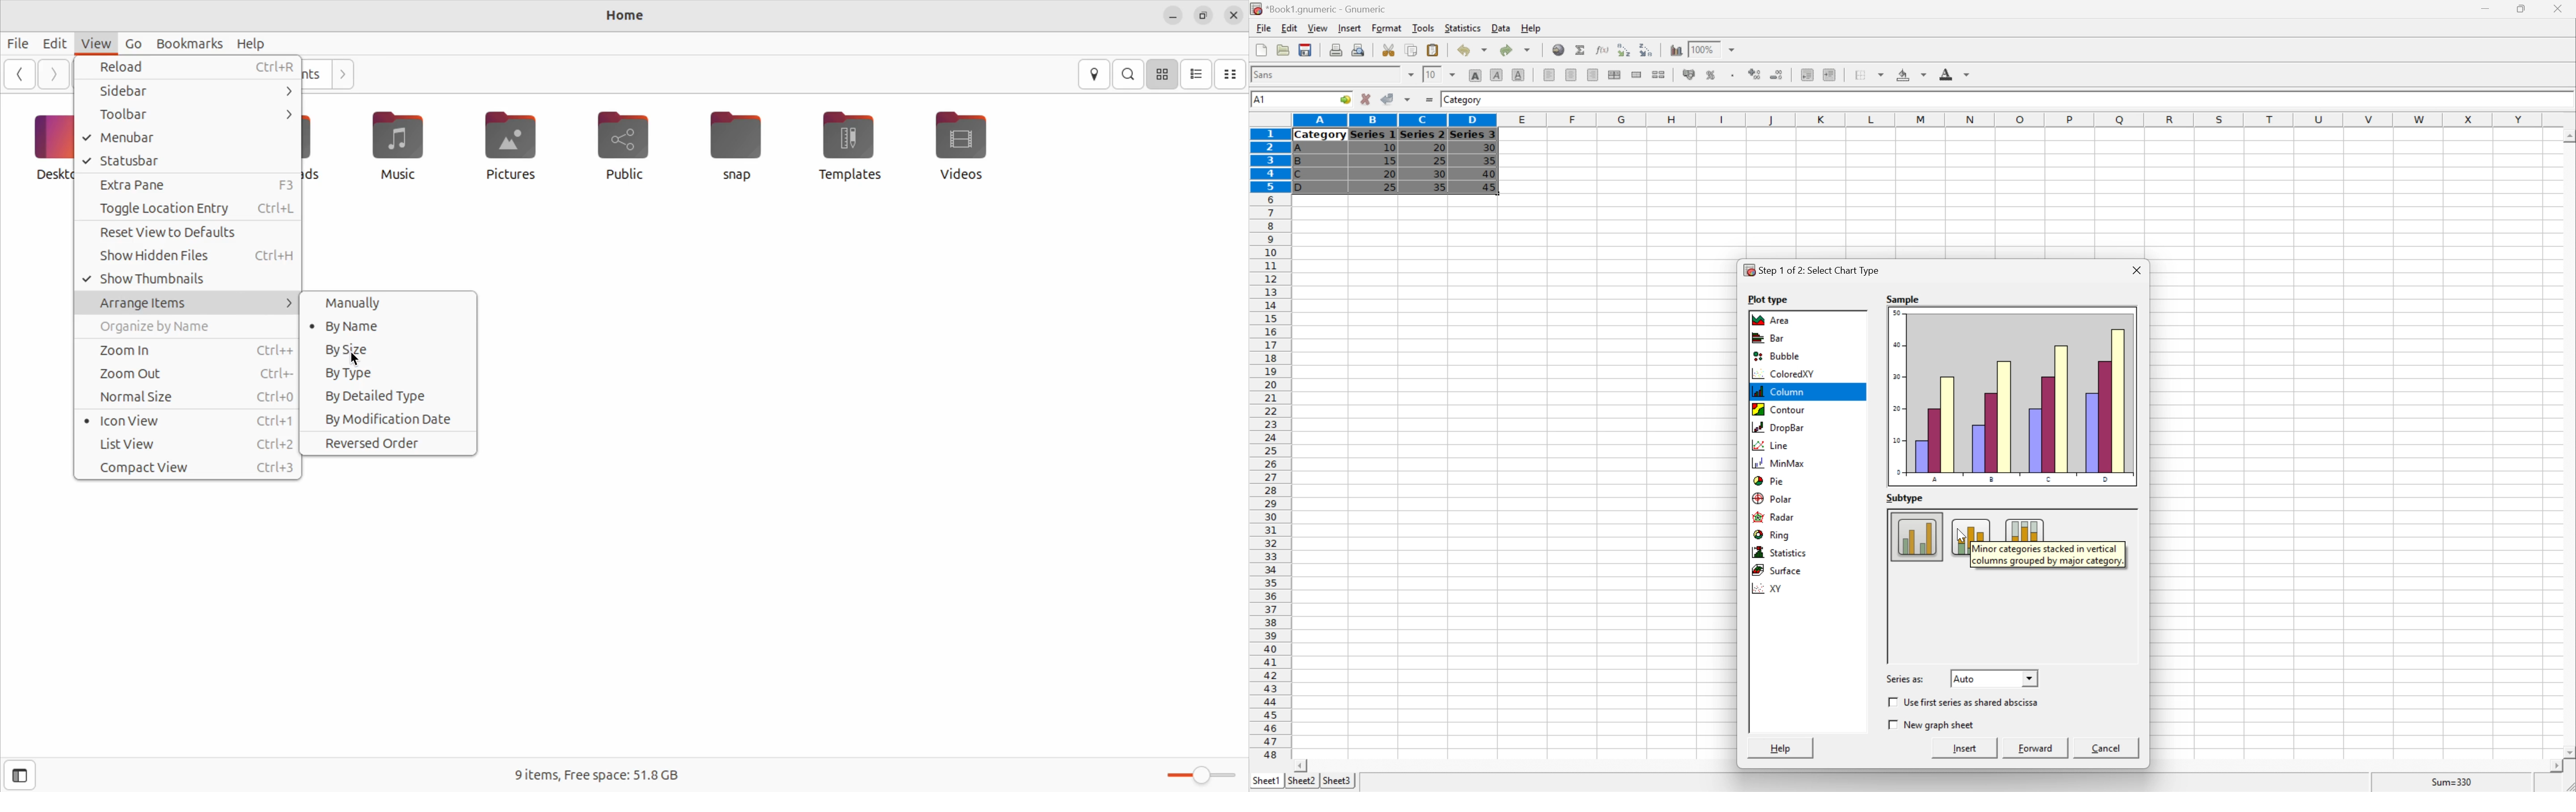 This screenshot has height=812, width=2576. What do you see at coordinates (388, 373) in the screenshot?
I see `by type` at bounding box center [388, 373].